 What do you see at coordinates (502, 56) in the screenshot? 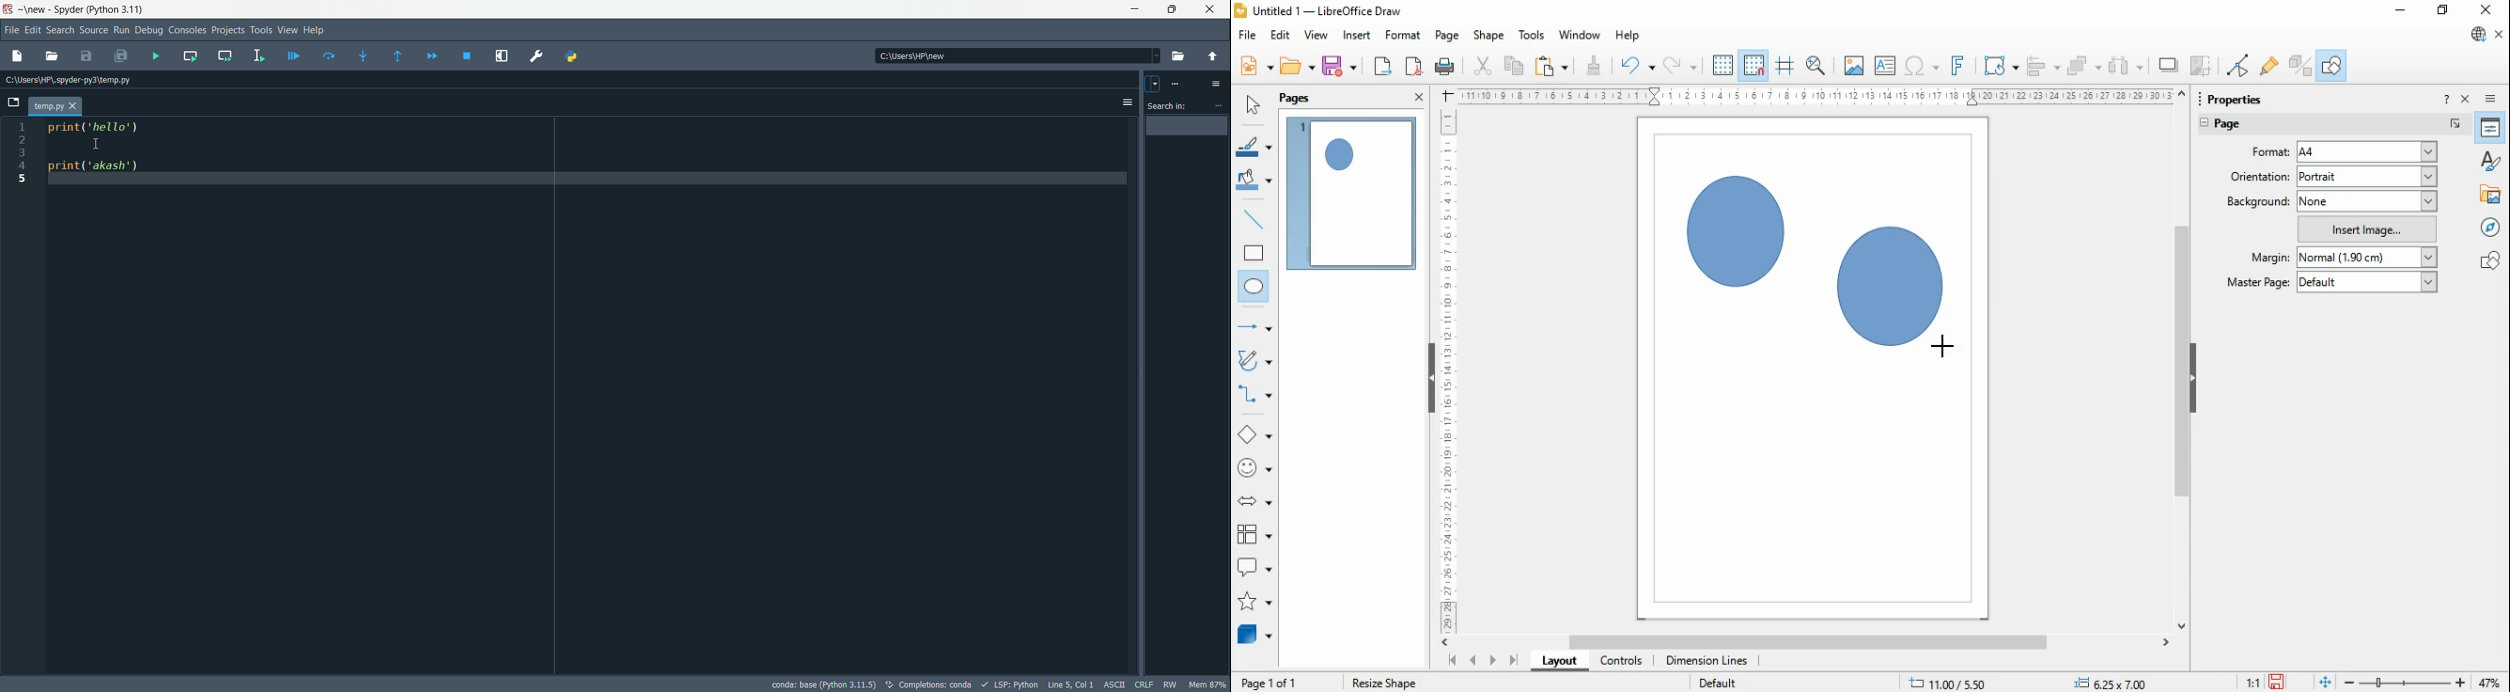
I see `maximize current pane` at bounding box center [502, 56].